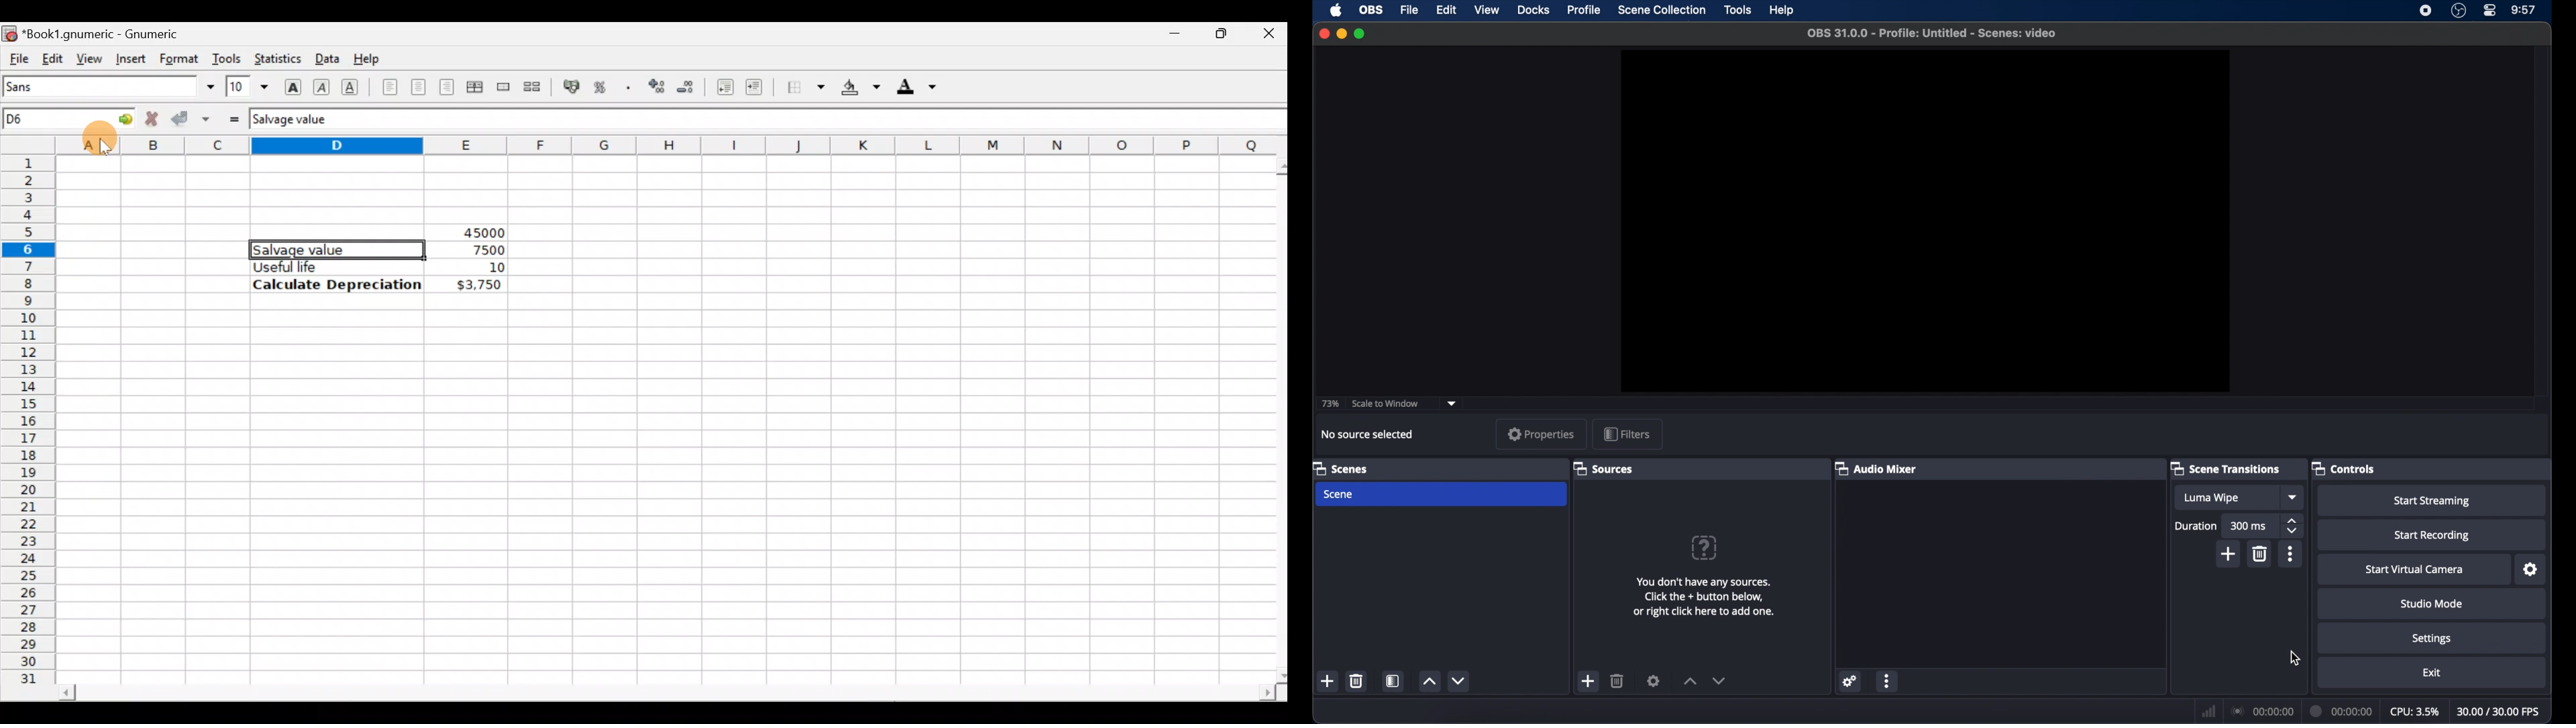  Describe the element at coordinates (2229, 554) in the screenshot. I see `add` at that location.